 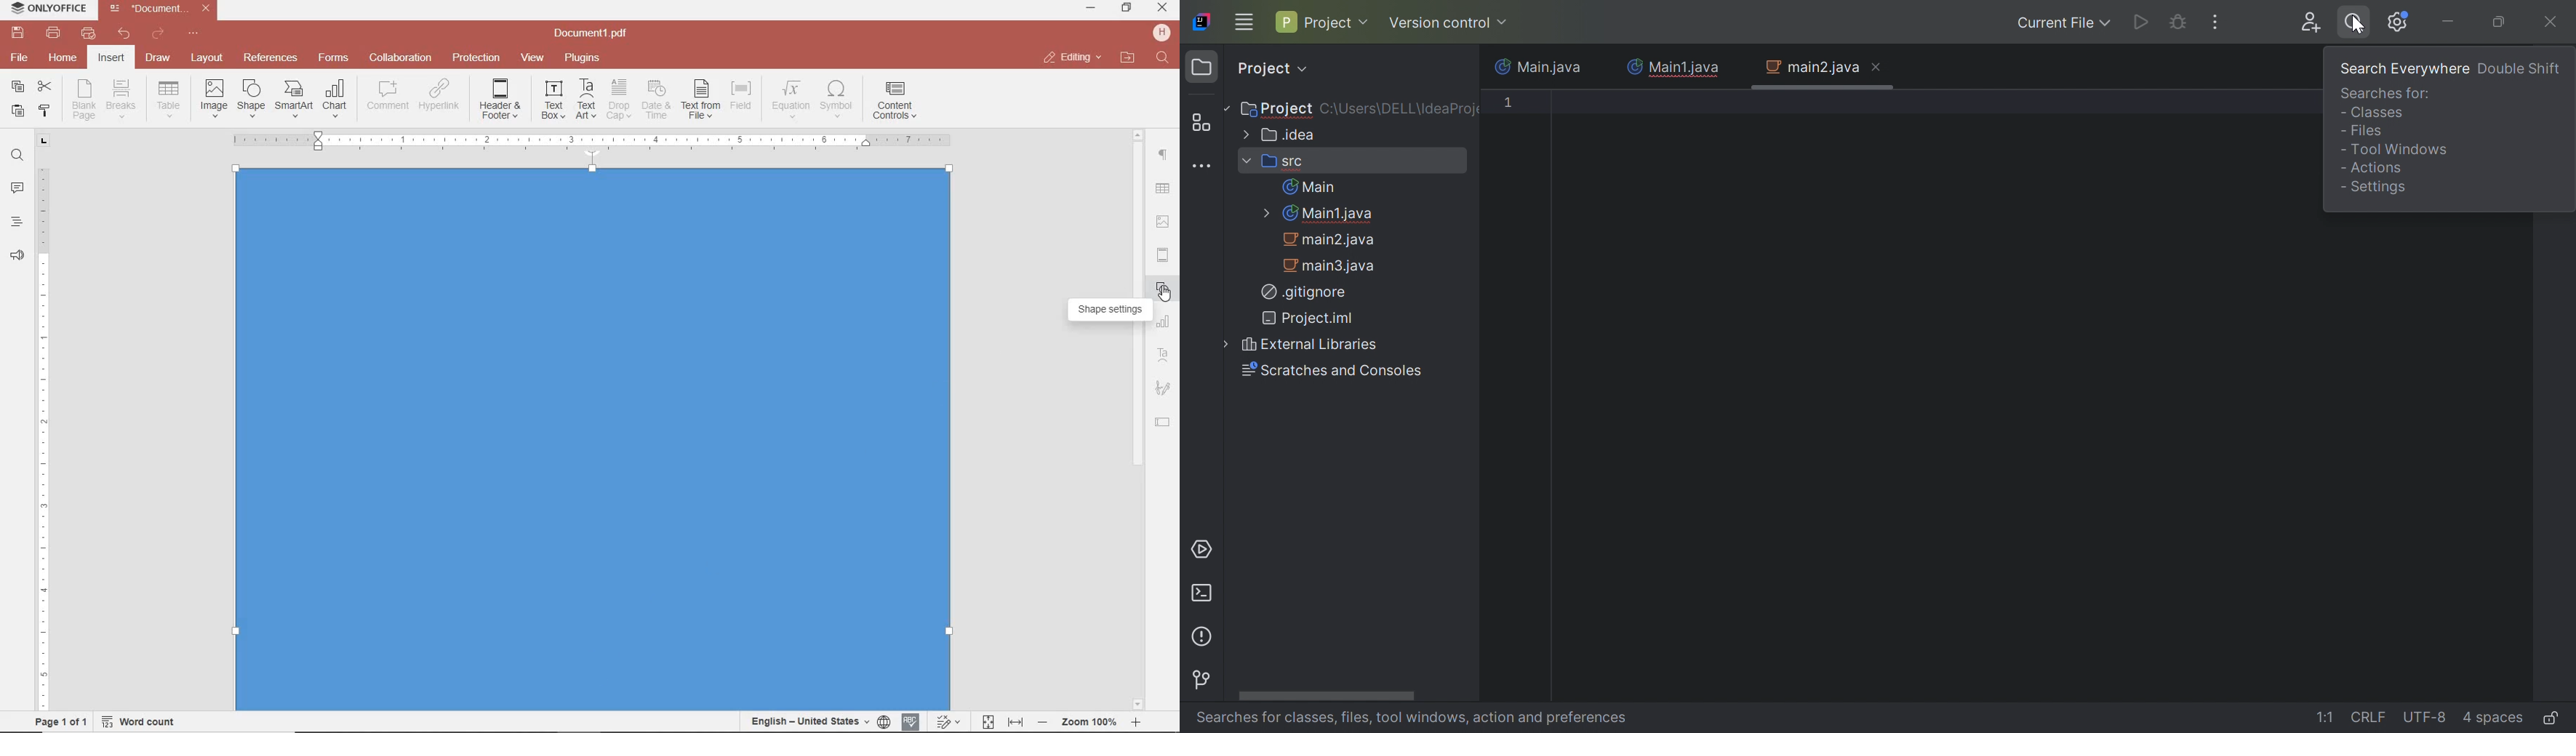 I want to click on INSERT SMART ART, so click(x=294, y=98).